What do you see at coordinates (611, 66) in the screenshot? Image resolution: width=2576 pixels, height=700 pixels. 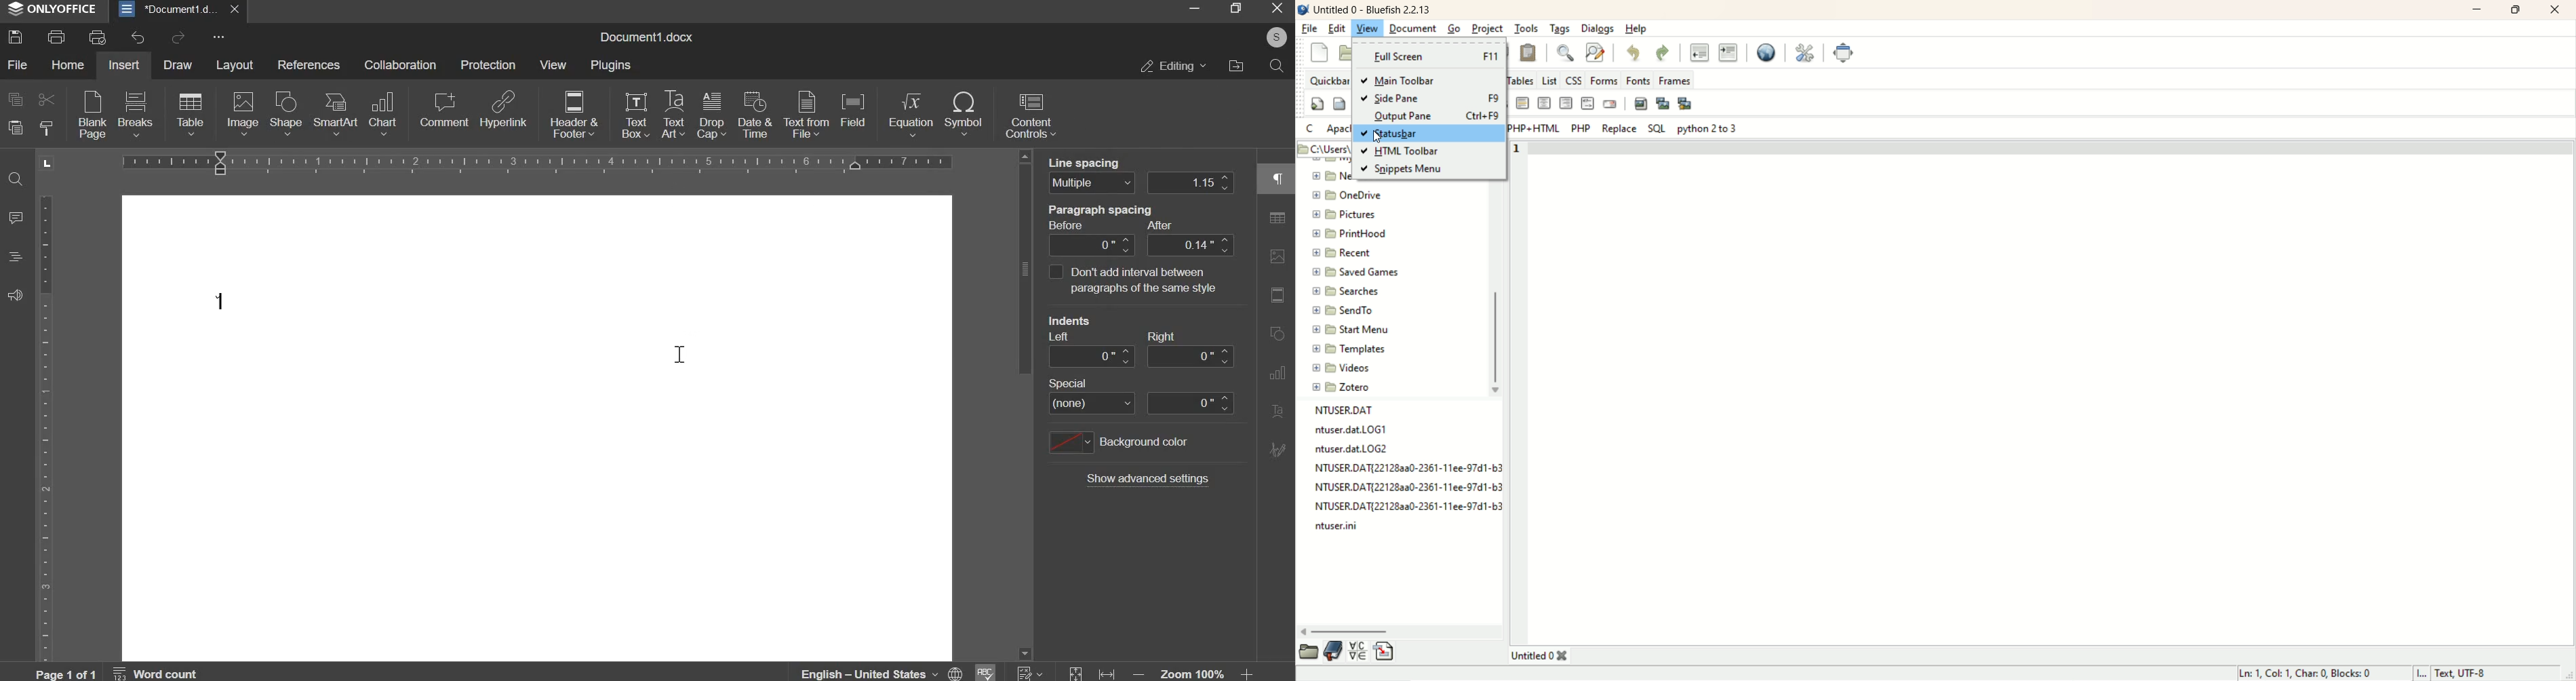 I see `plugins` at bounding box center [611, 66].